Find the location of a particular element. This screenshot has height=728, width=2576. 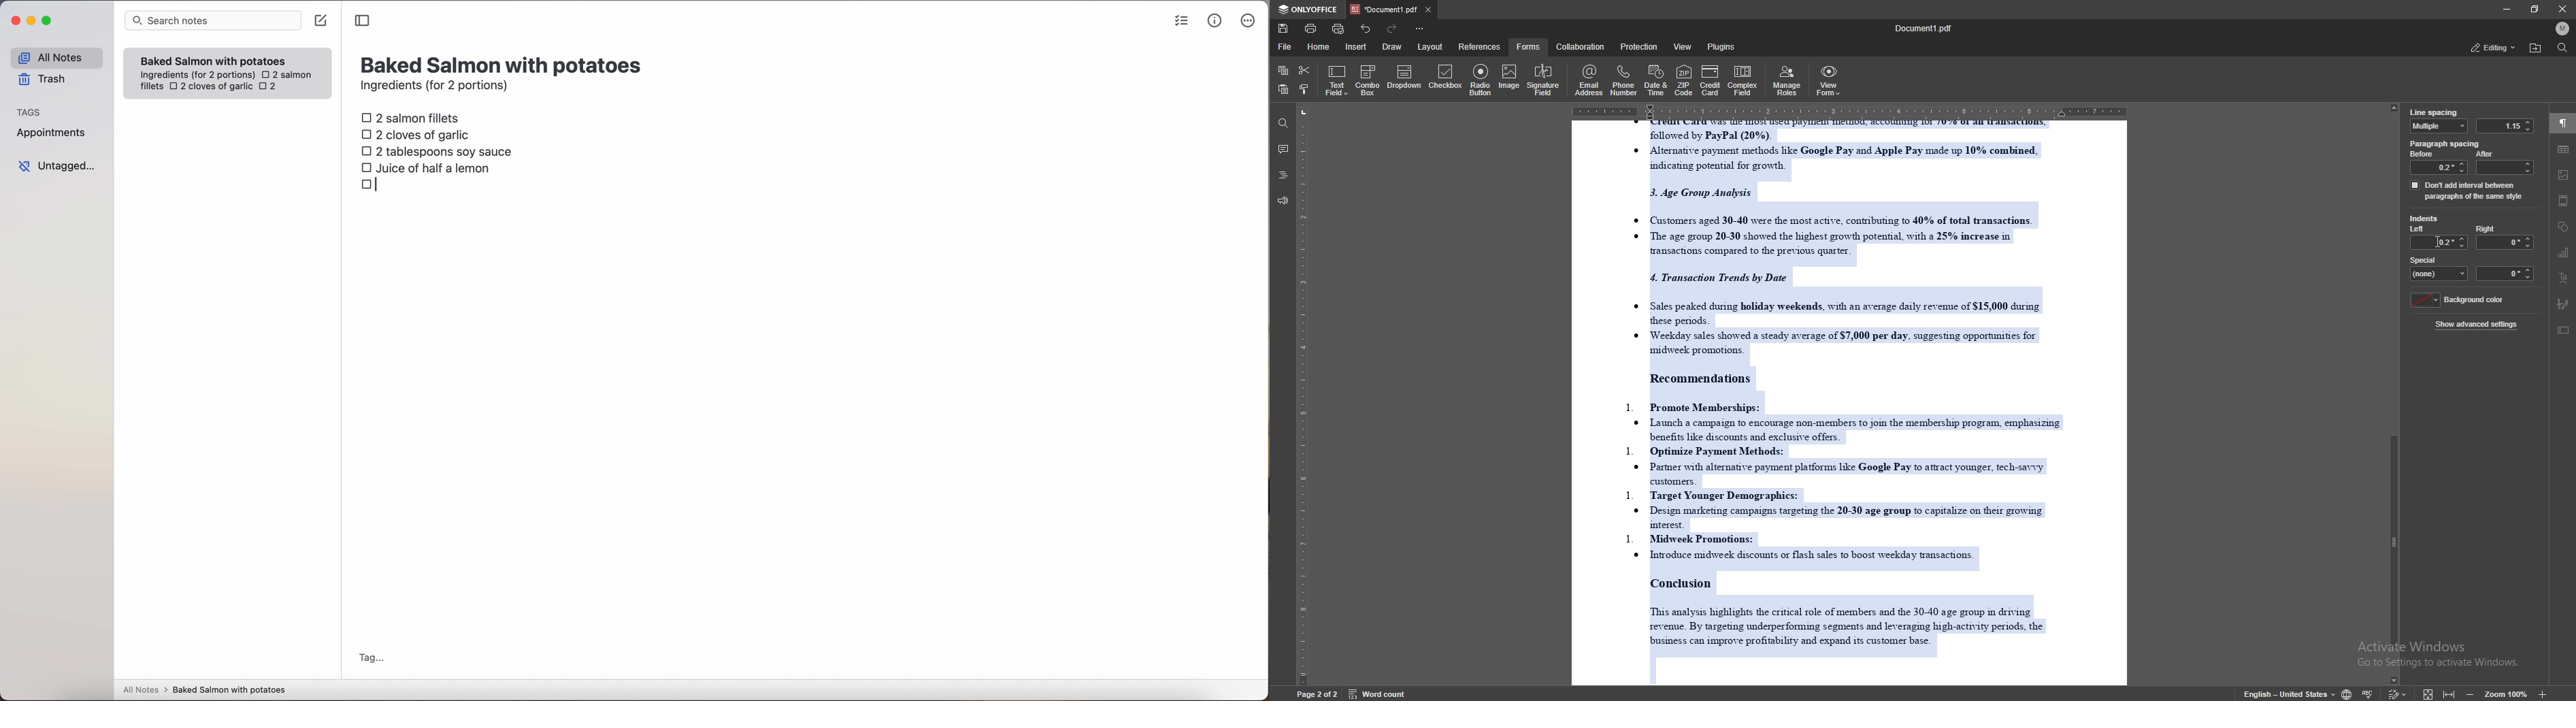

zoom out is located at coordinates (2473, 692).